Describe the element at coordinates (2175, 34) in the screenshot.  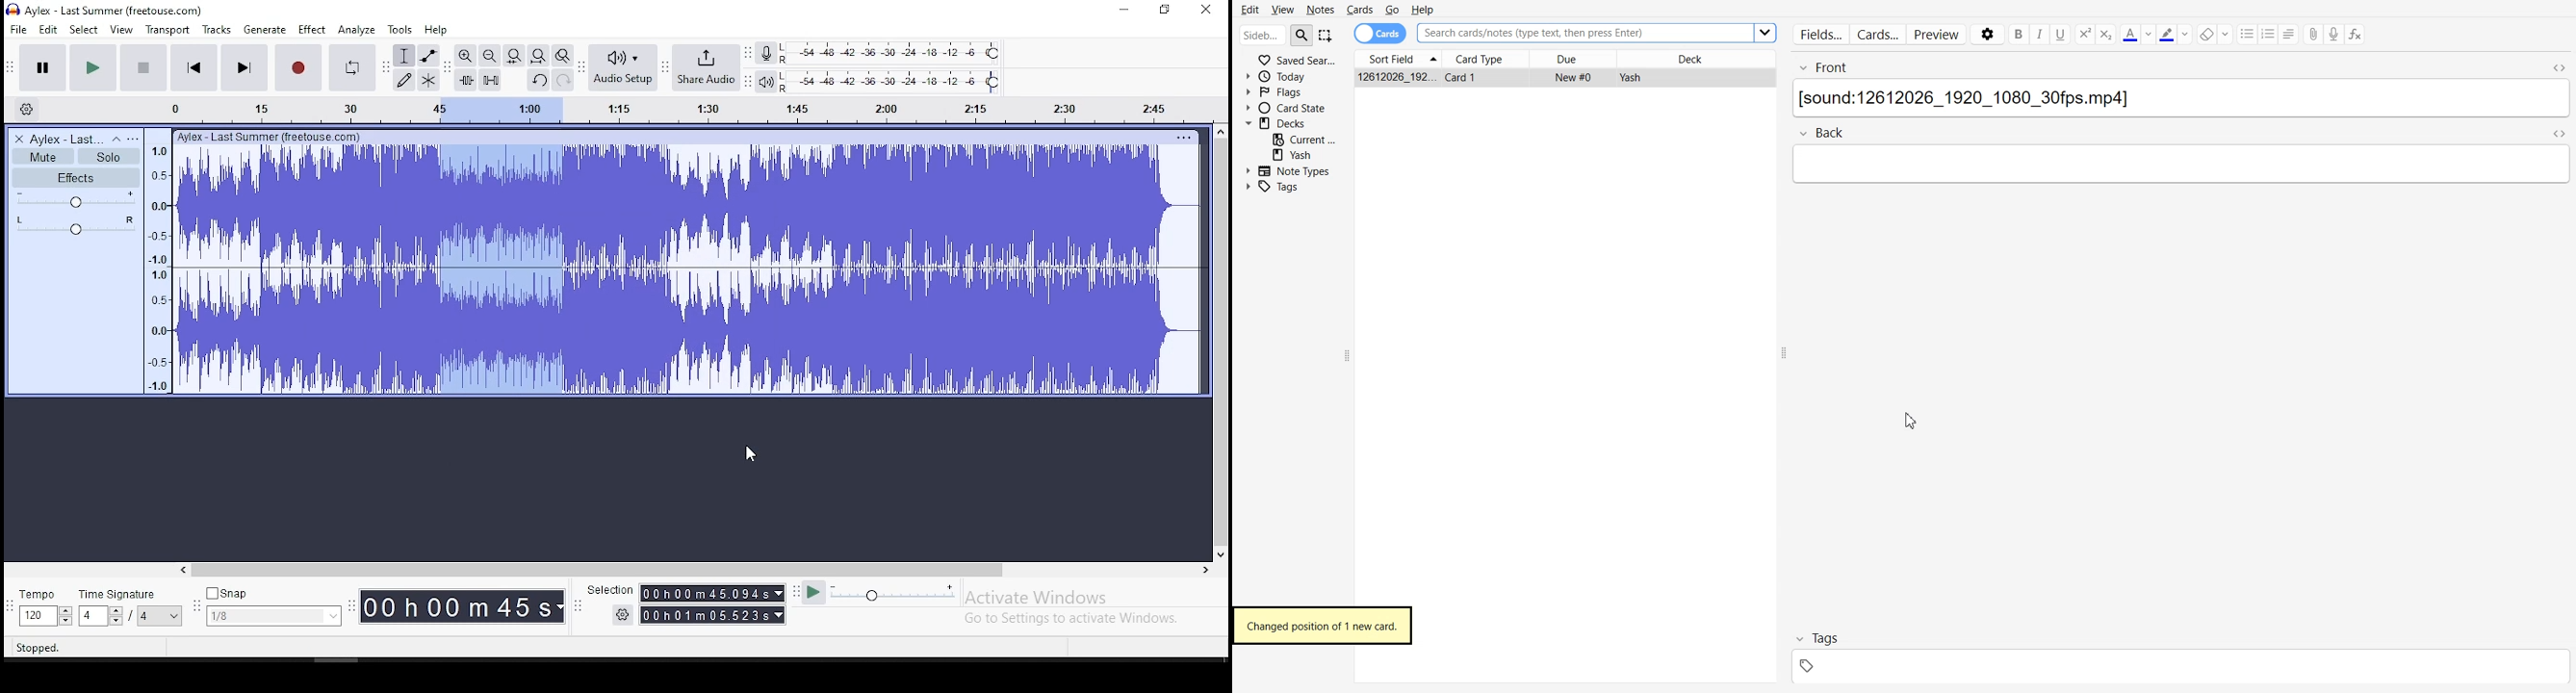
I see `Highlight text color` at that location.